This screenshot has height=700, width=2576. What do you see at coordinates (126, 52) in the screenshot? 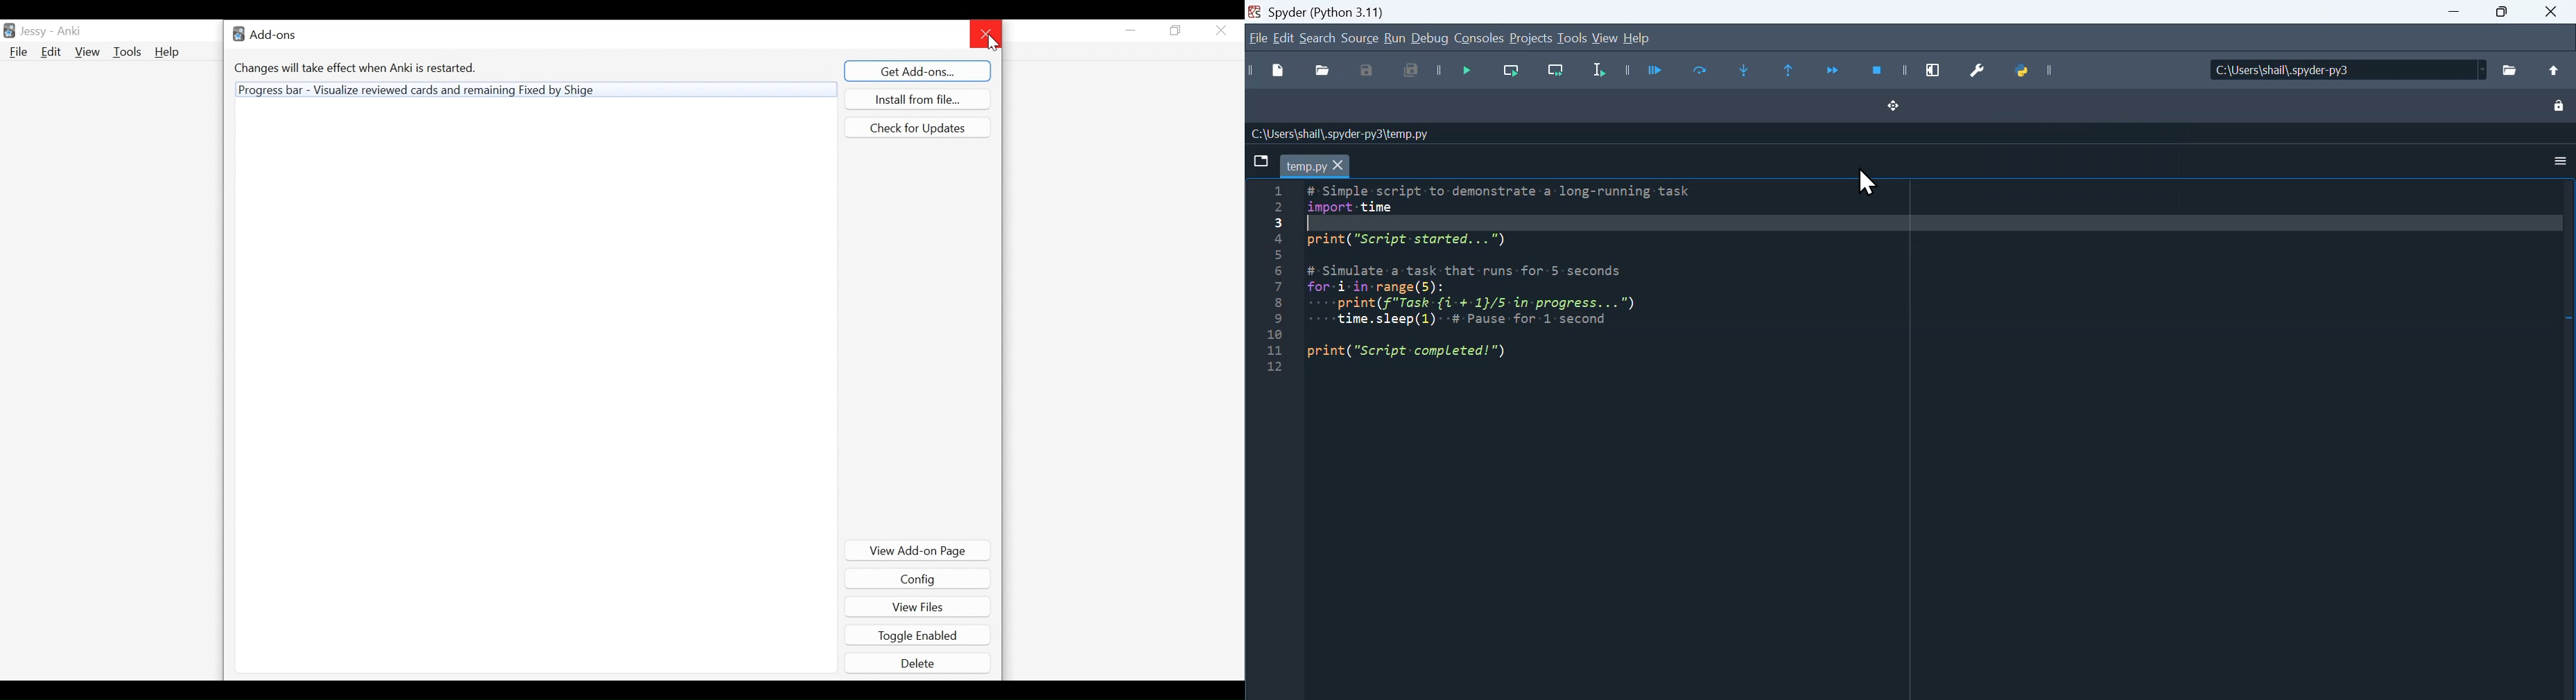
I see `Tools` at bounding box center [126, 52].